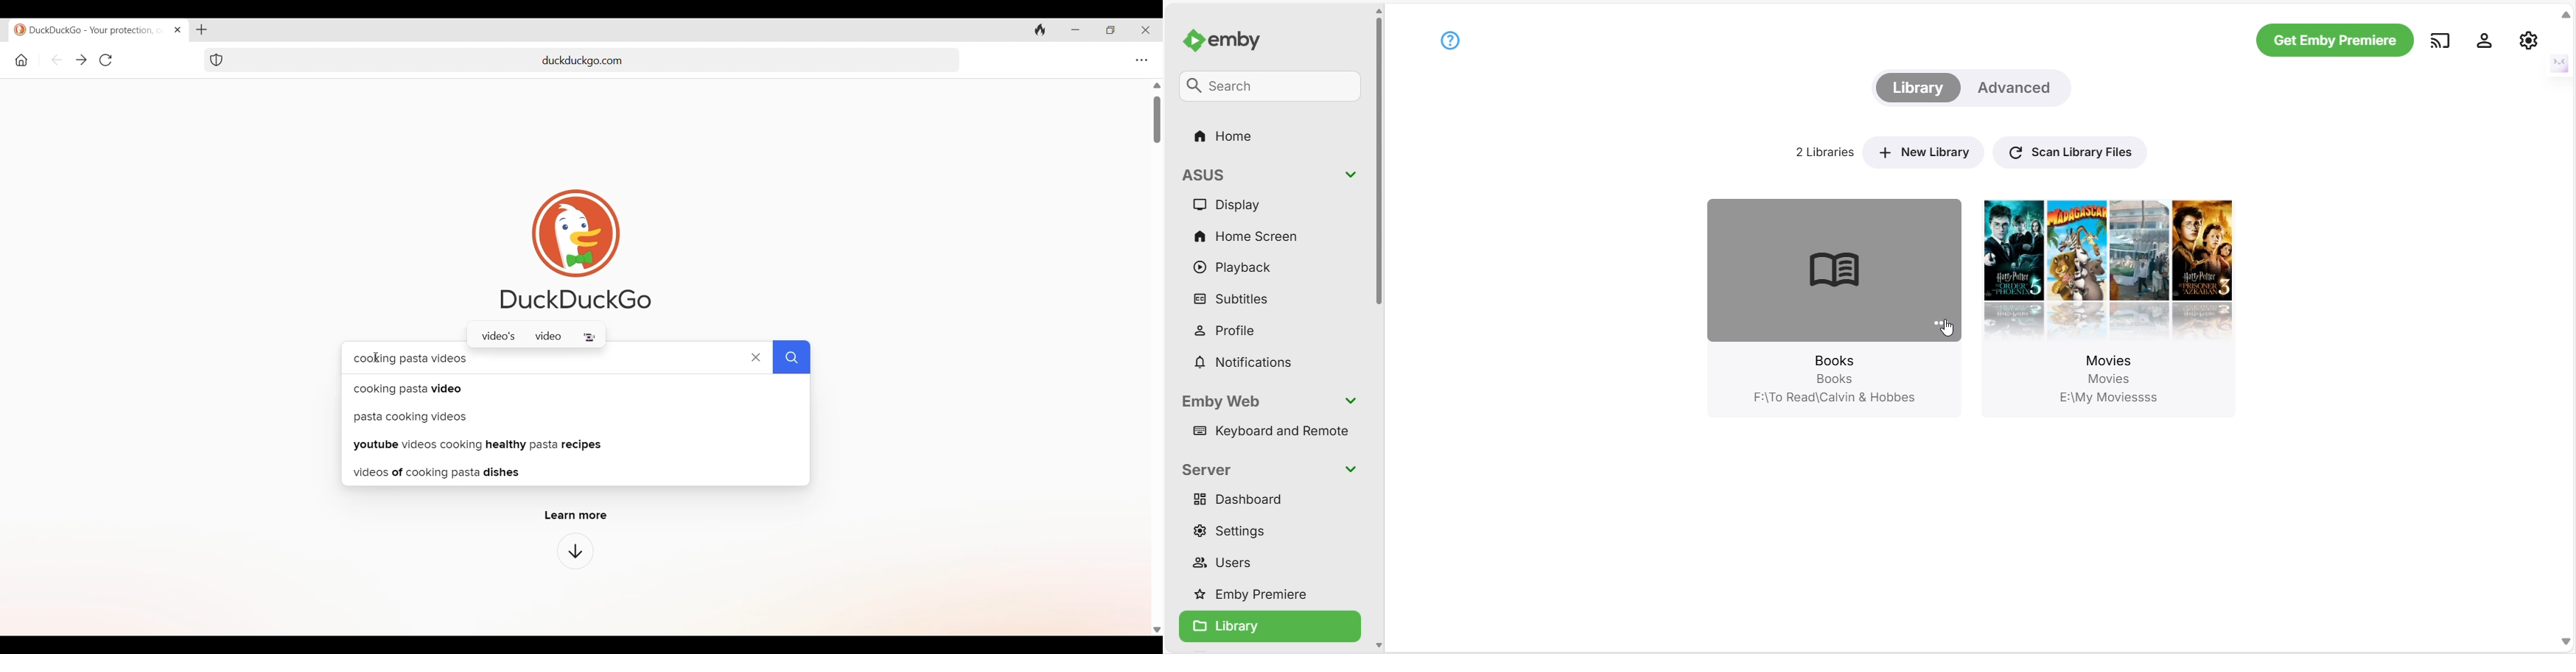 This screenshot has height=672, width=2576. What do you see at coordinates (2440, 40) in the screenshot?
I see `Play on another device` at bounding box center [2440, 40].